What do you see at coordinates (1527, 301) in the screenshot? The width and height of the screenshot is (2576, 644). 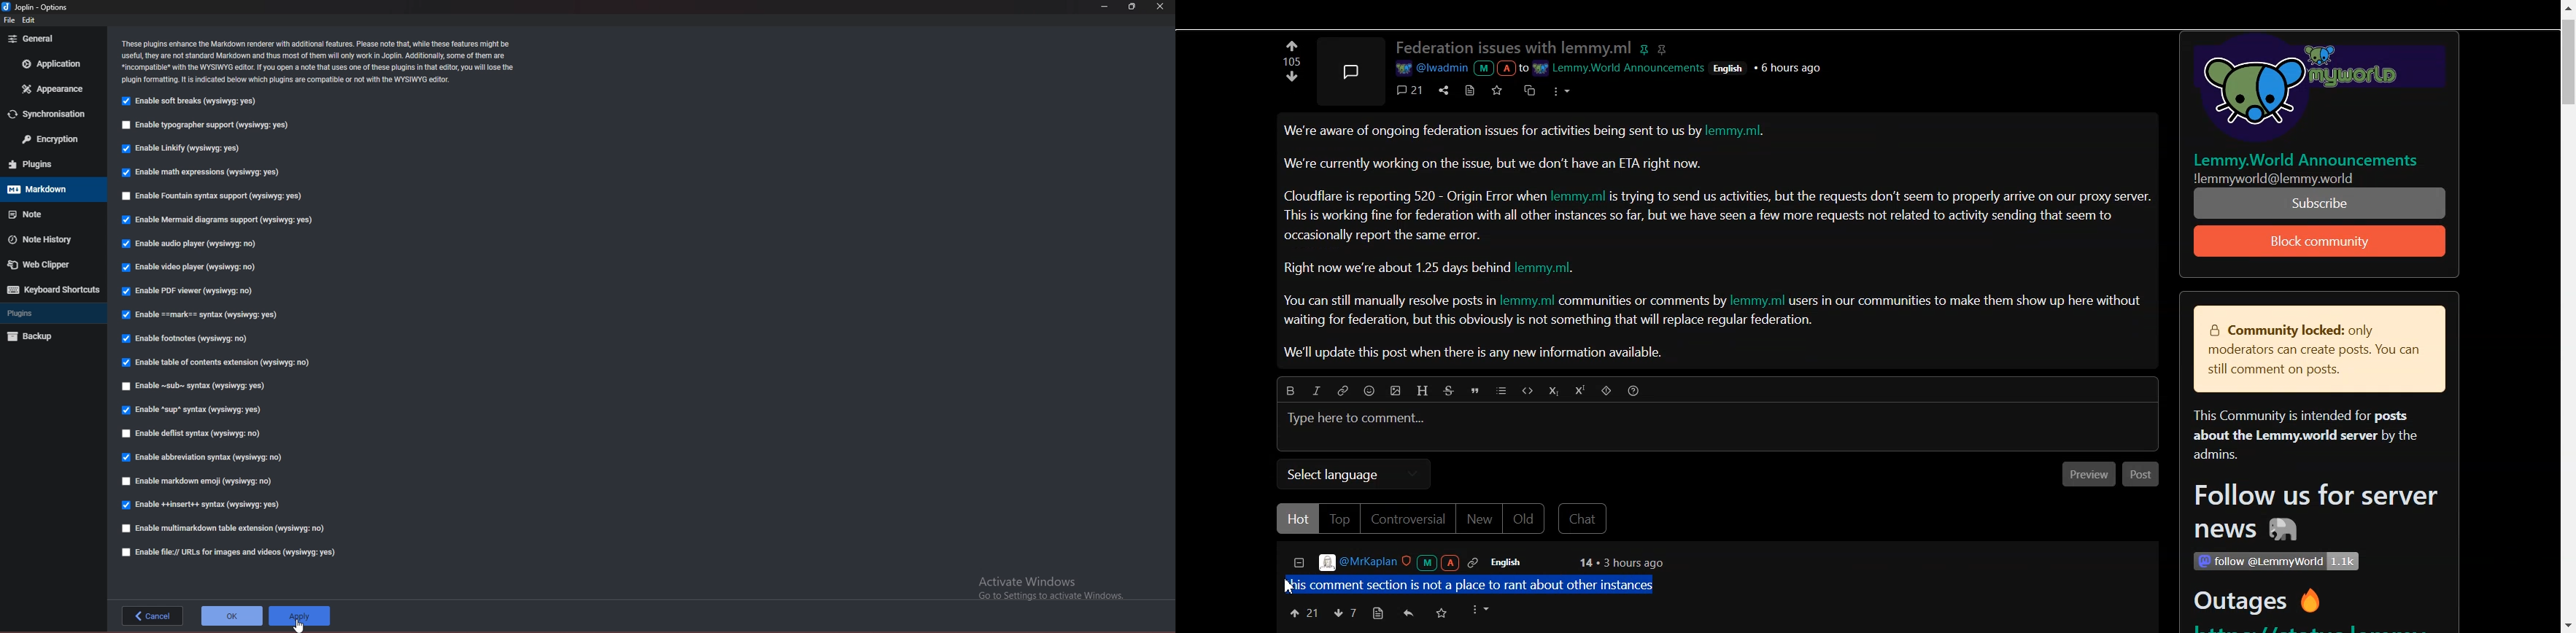 I see `lemmy.ml` at bounding box center [1527, 301].